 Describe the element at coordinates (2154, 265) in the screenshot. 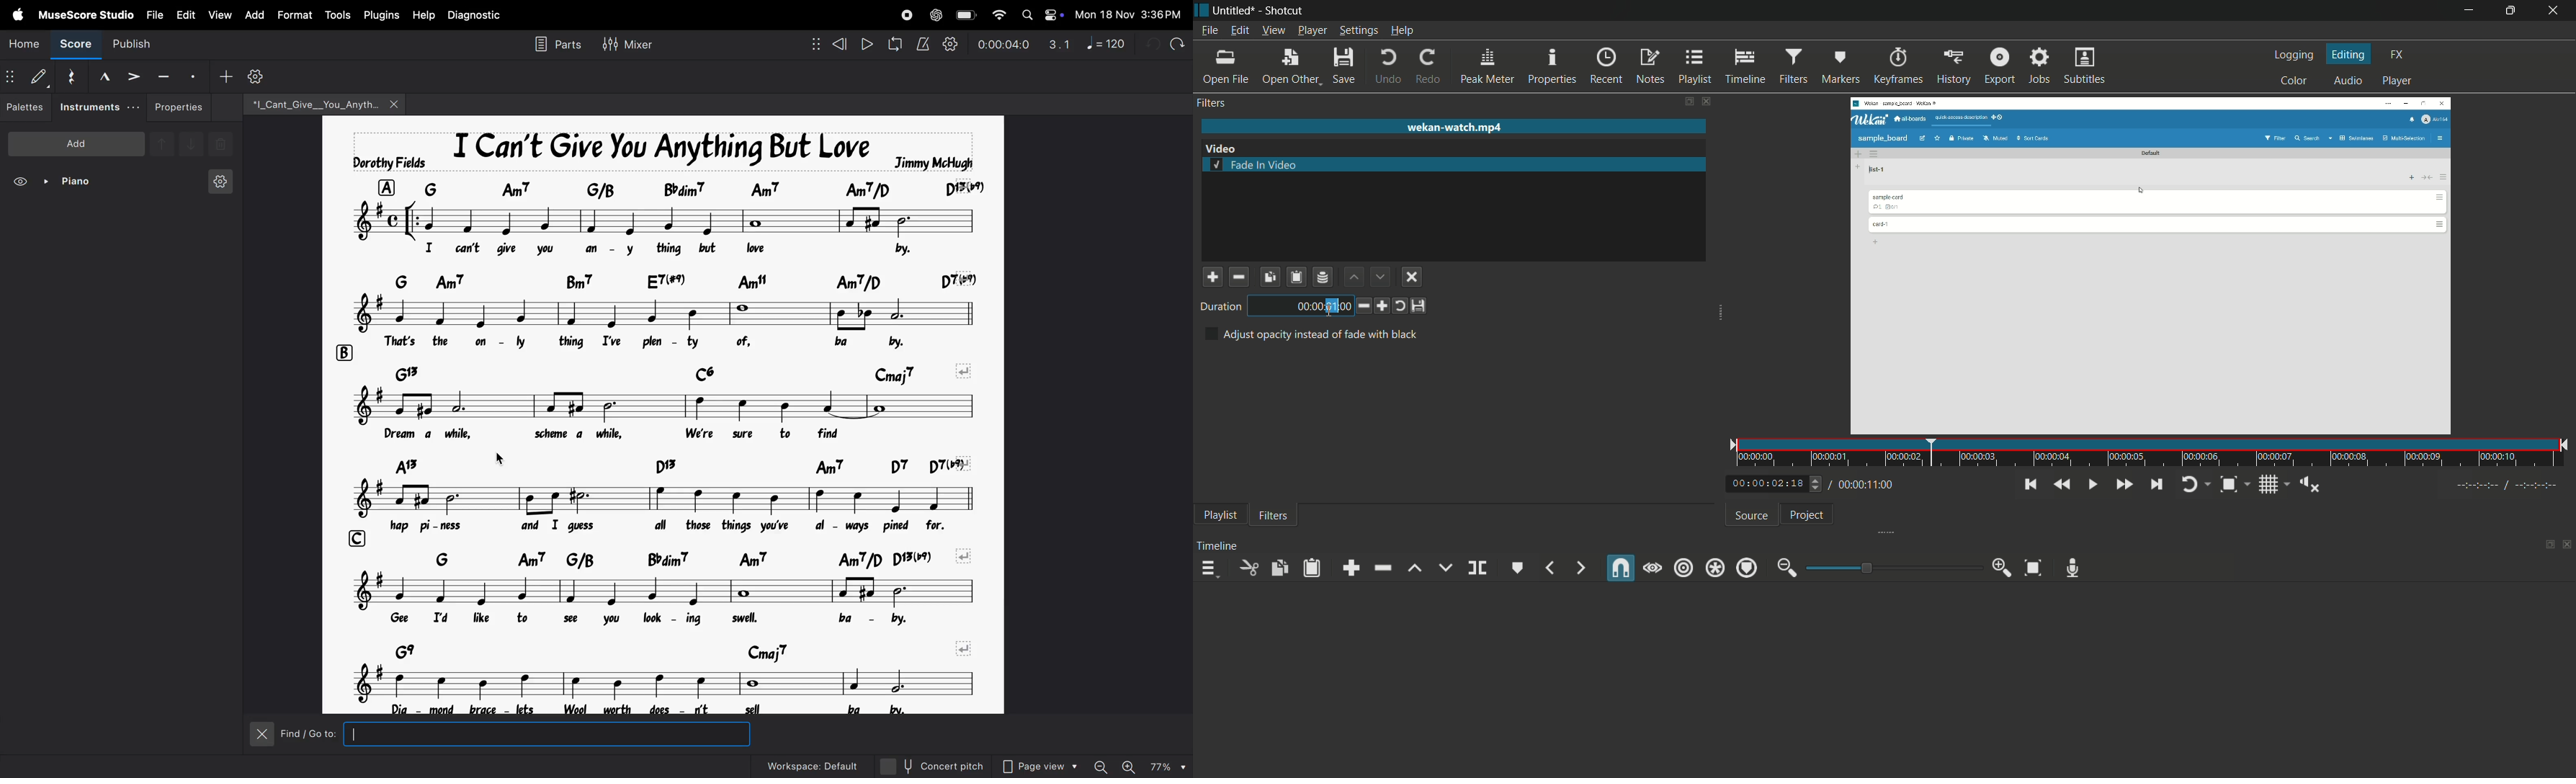

I see `imported video` at that location.